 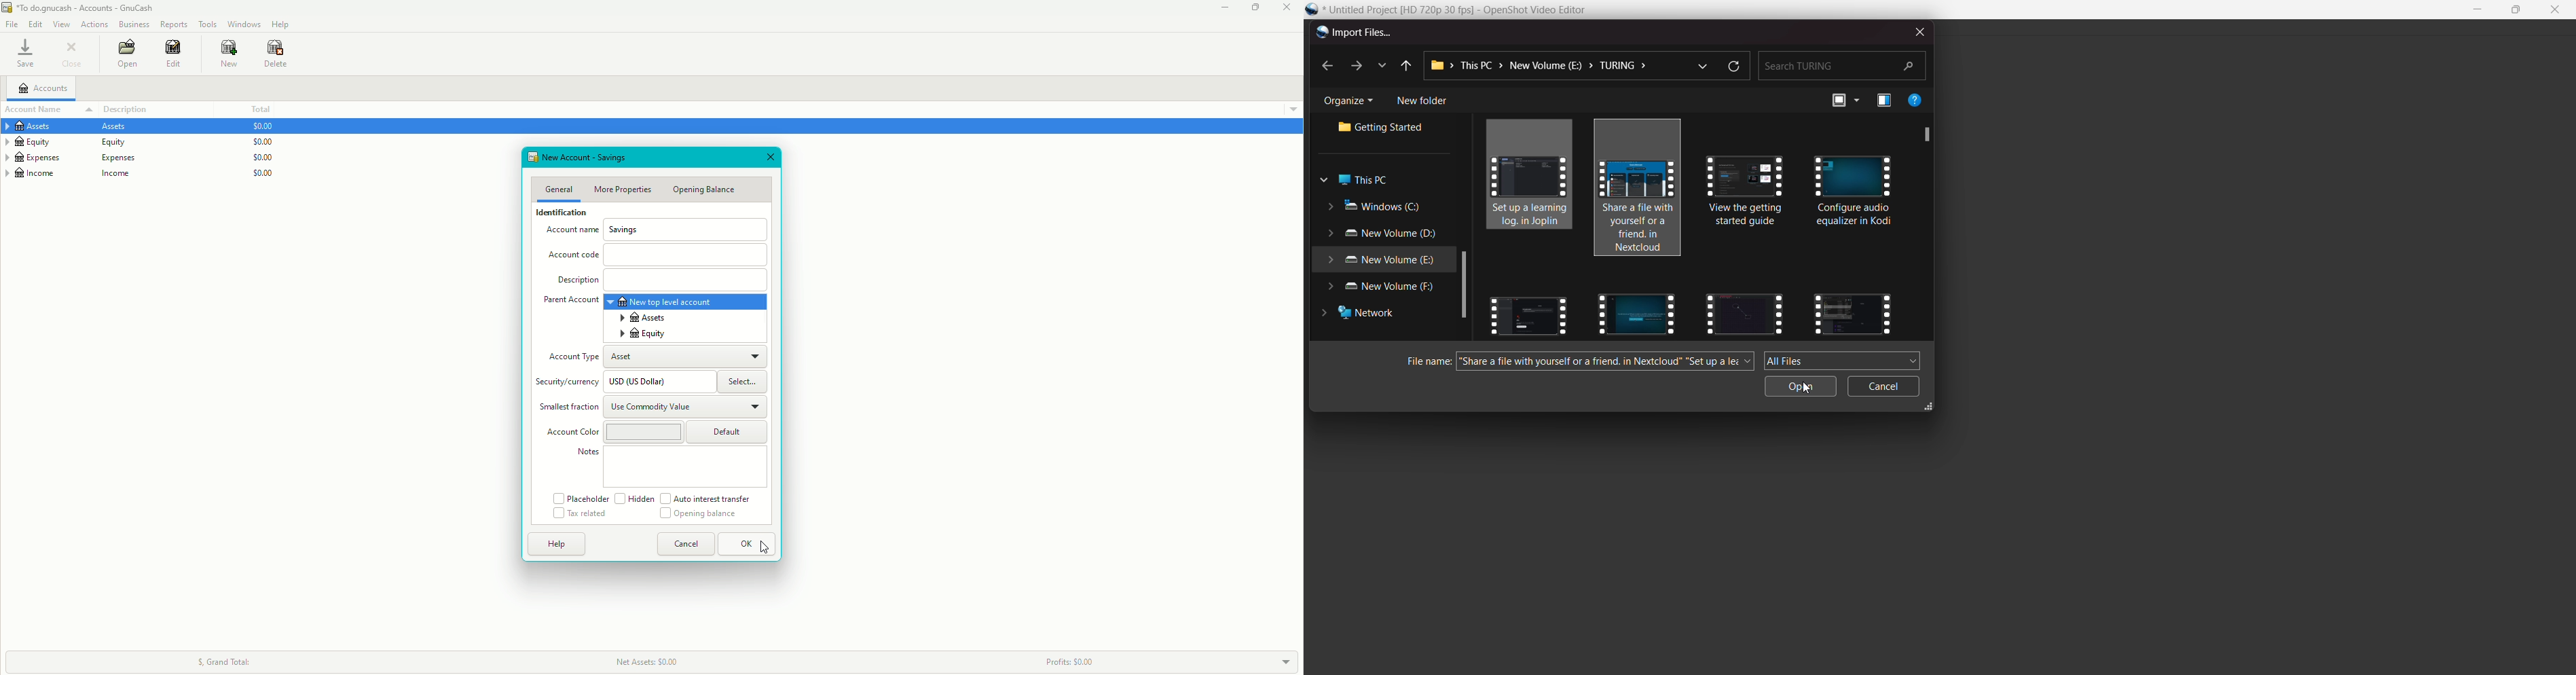 I want to click on Account Color, so click(x=572, y=433).